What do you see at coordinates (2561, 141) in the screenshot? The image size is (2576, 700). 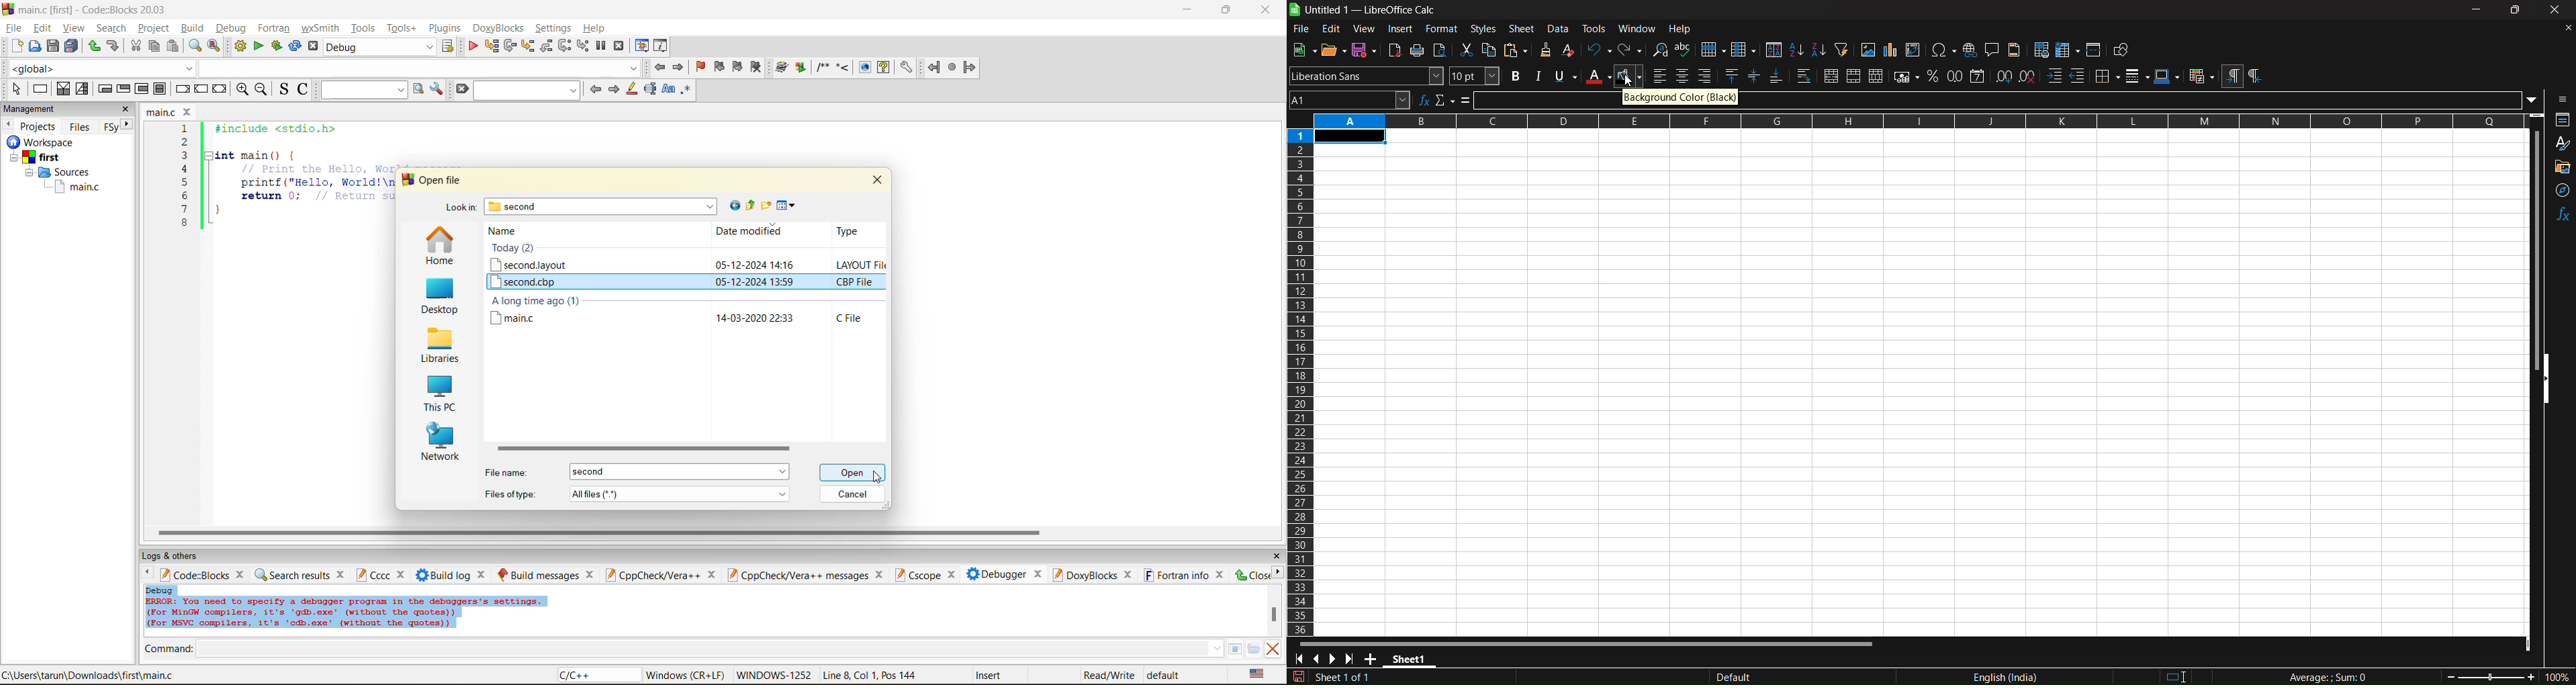 I see `styles` at bounding box center [2561, 141].